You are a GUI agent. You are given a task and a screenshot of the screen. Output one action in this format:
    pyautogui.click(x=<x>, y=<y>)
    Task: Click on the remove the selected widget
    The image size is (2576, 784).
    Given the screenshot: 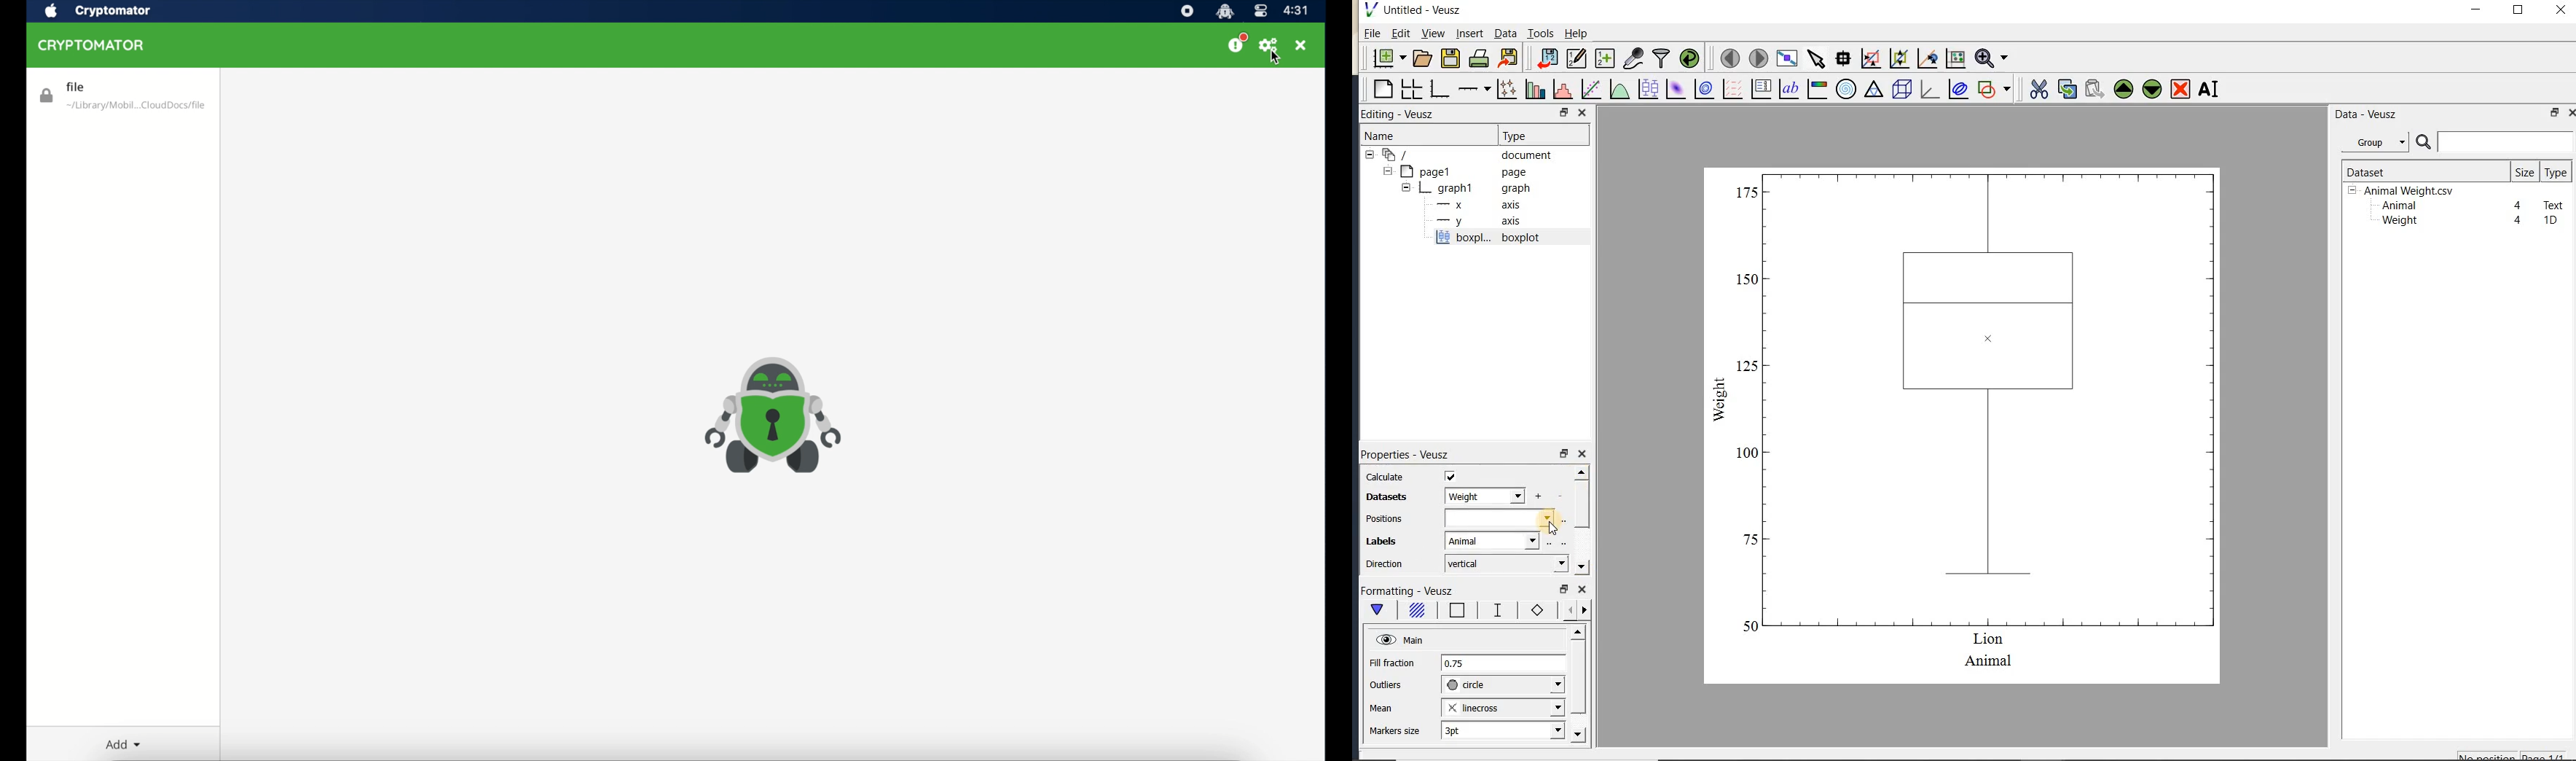 What is the action you would take?
    pyautogui.click(x=2179, y=90)
    